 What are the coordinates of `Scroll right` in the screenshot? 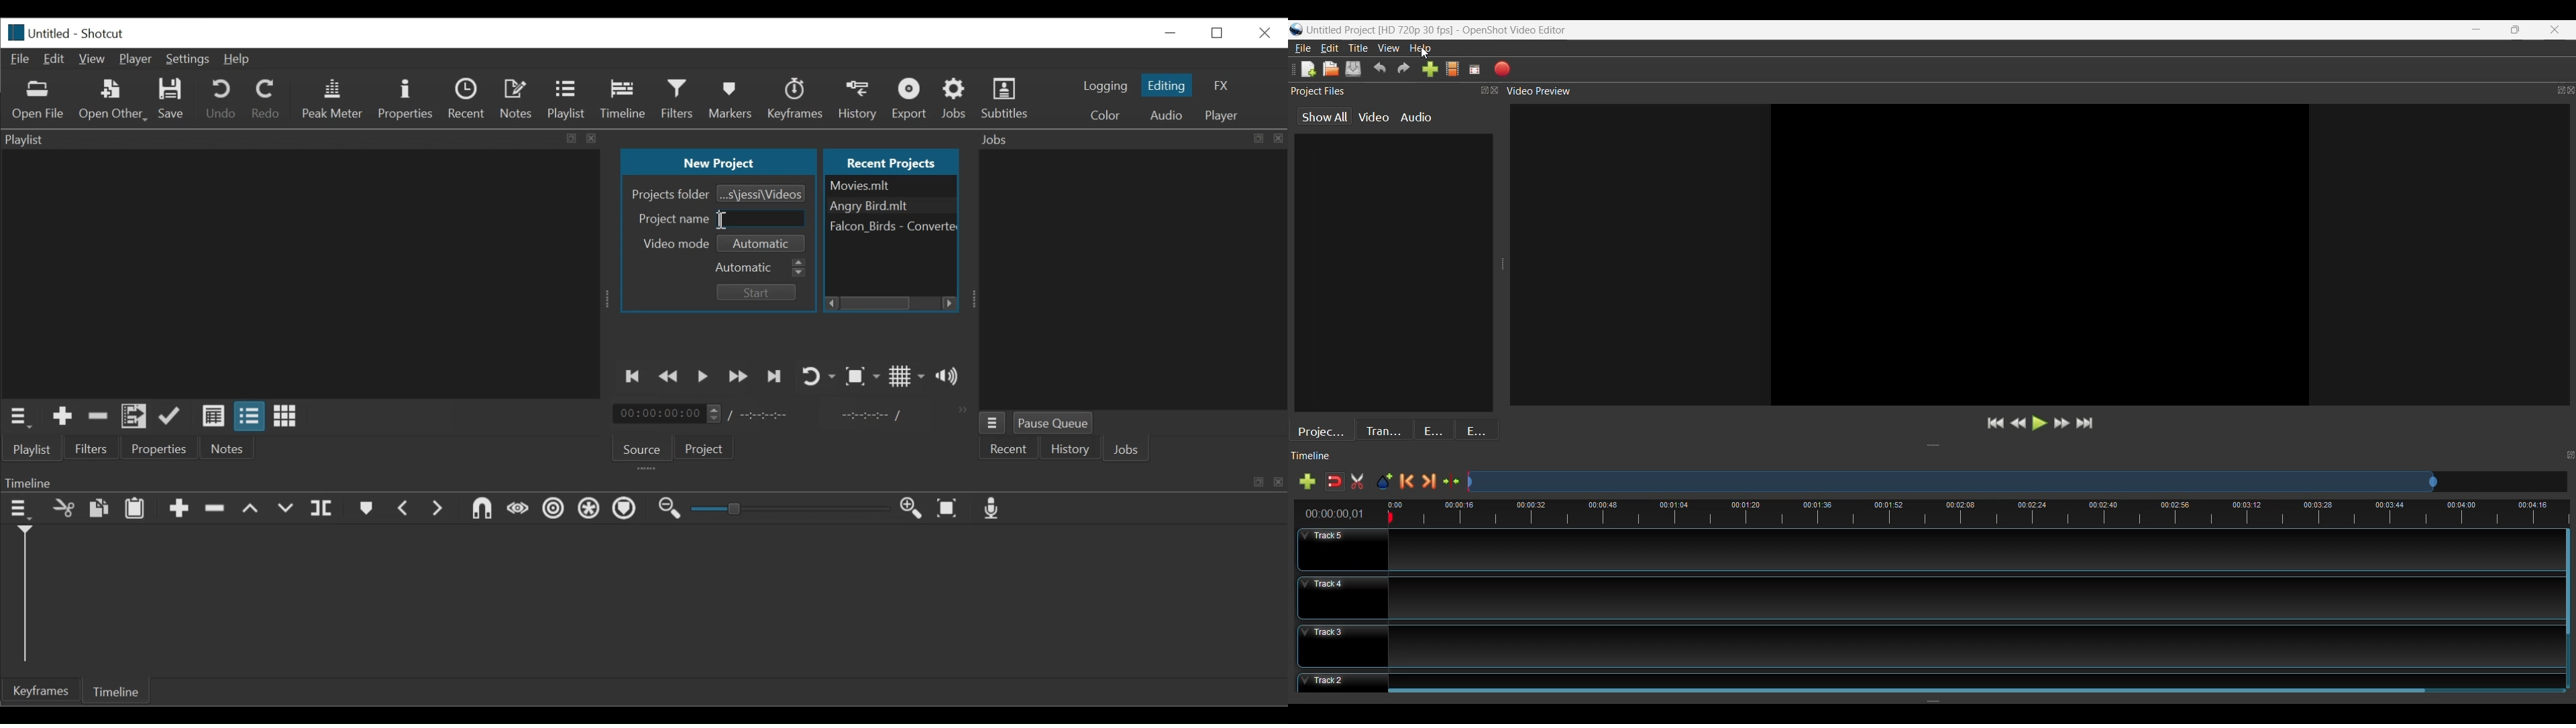 It's located at (951, 303).